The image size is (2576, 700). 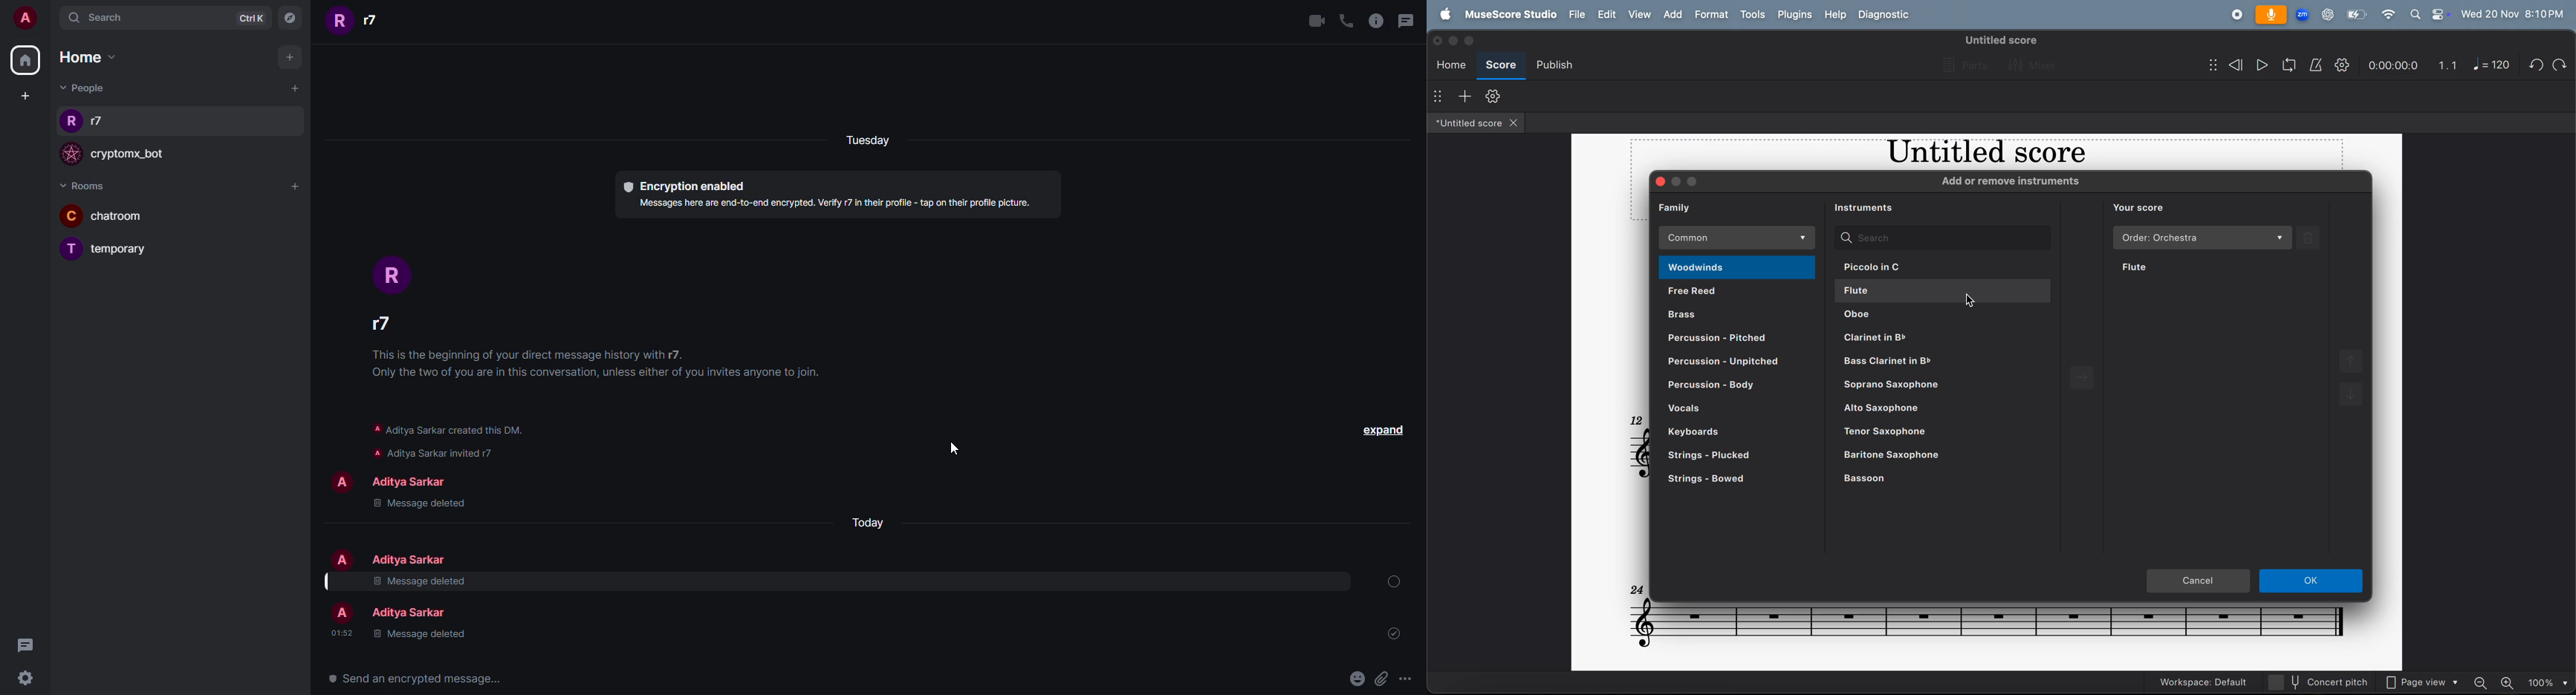 What do you see at coordinates (1796, 15) in the screenshot?
I see `plugons` at bounding box center [1796, 15].